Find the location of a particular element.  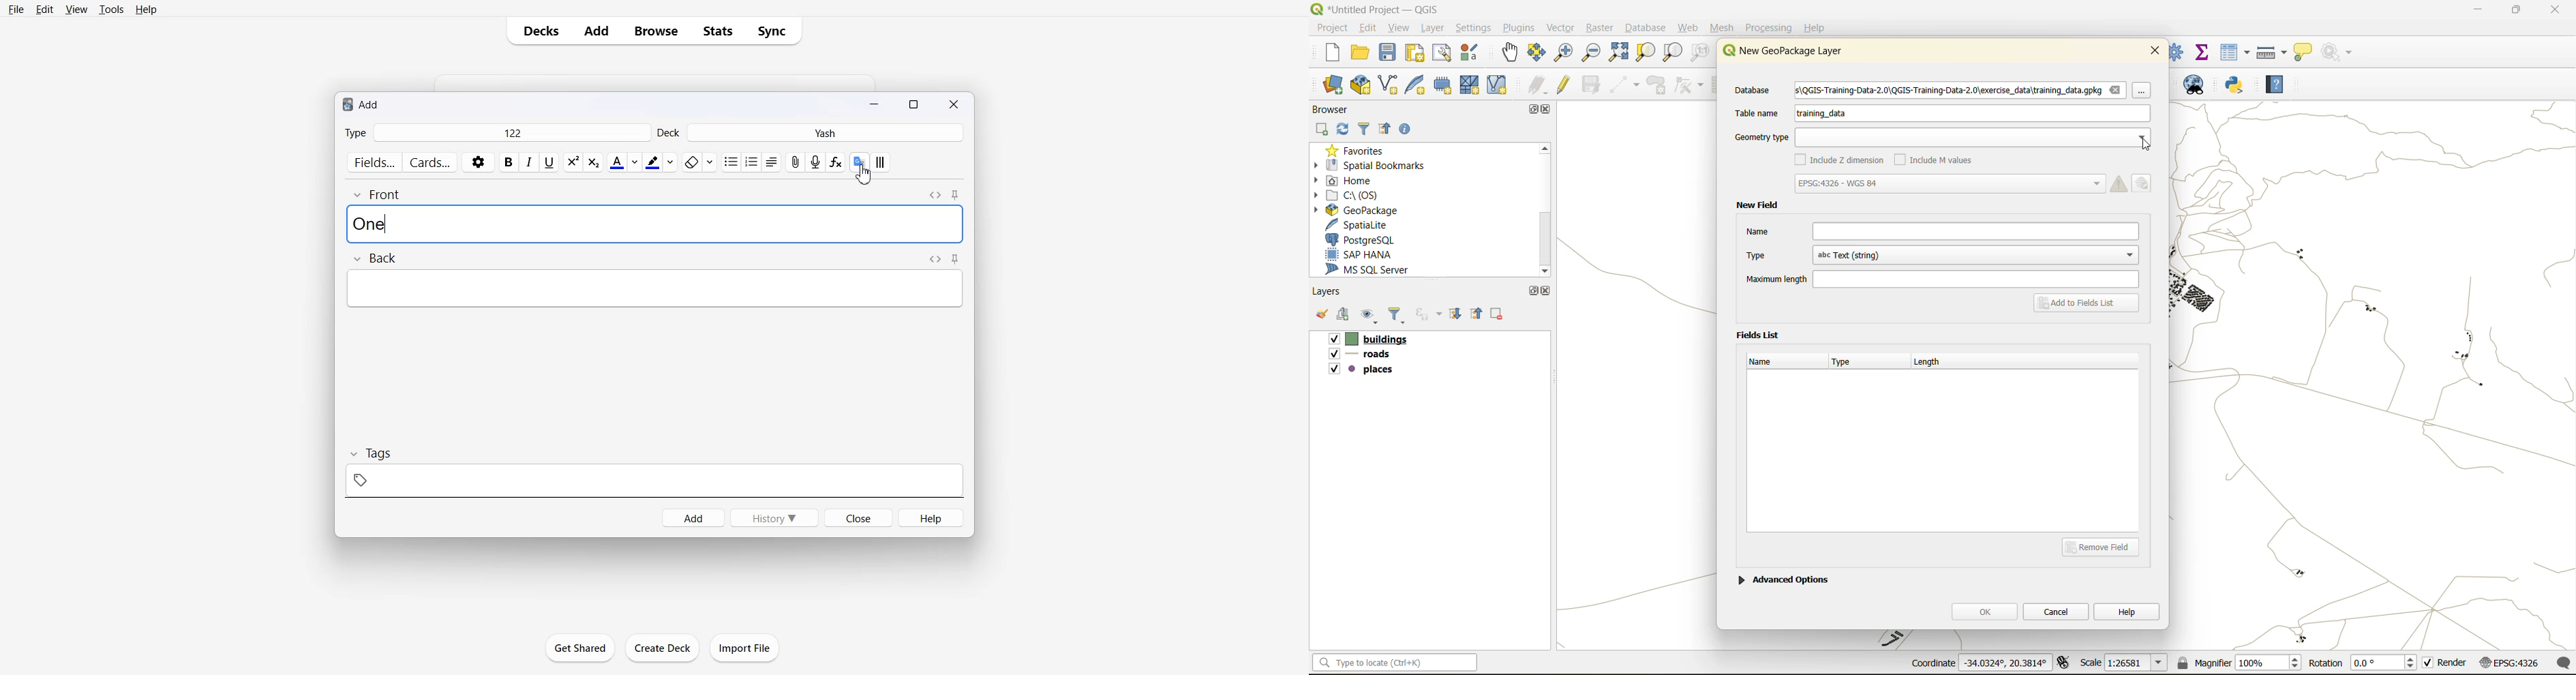

History is located at coordinates (774, 518).